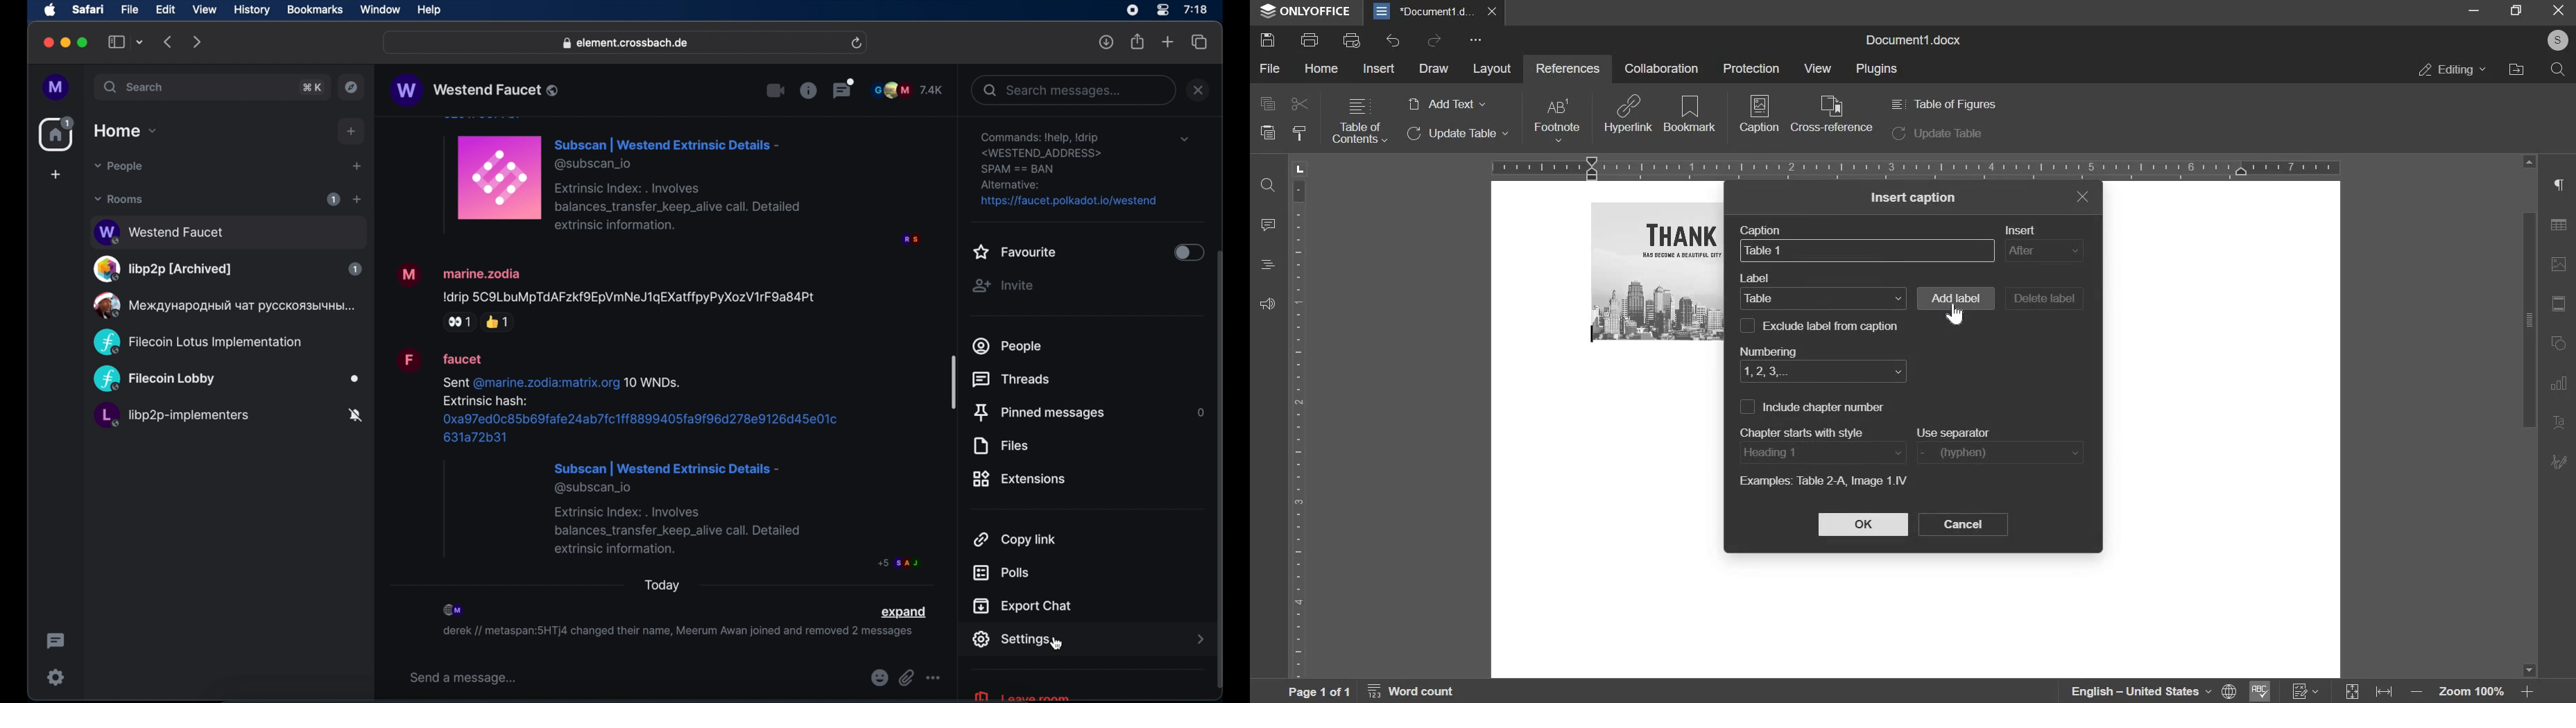 Image resolution: width=2576 pixels, height=728 pixels. What do you see at coordinates (2516, 10) in the screenshot?
I see `fullscreen` at bounding box center [2516, 10].